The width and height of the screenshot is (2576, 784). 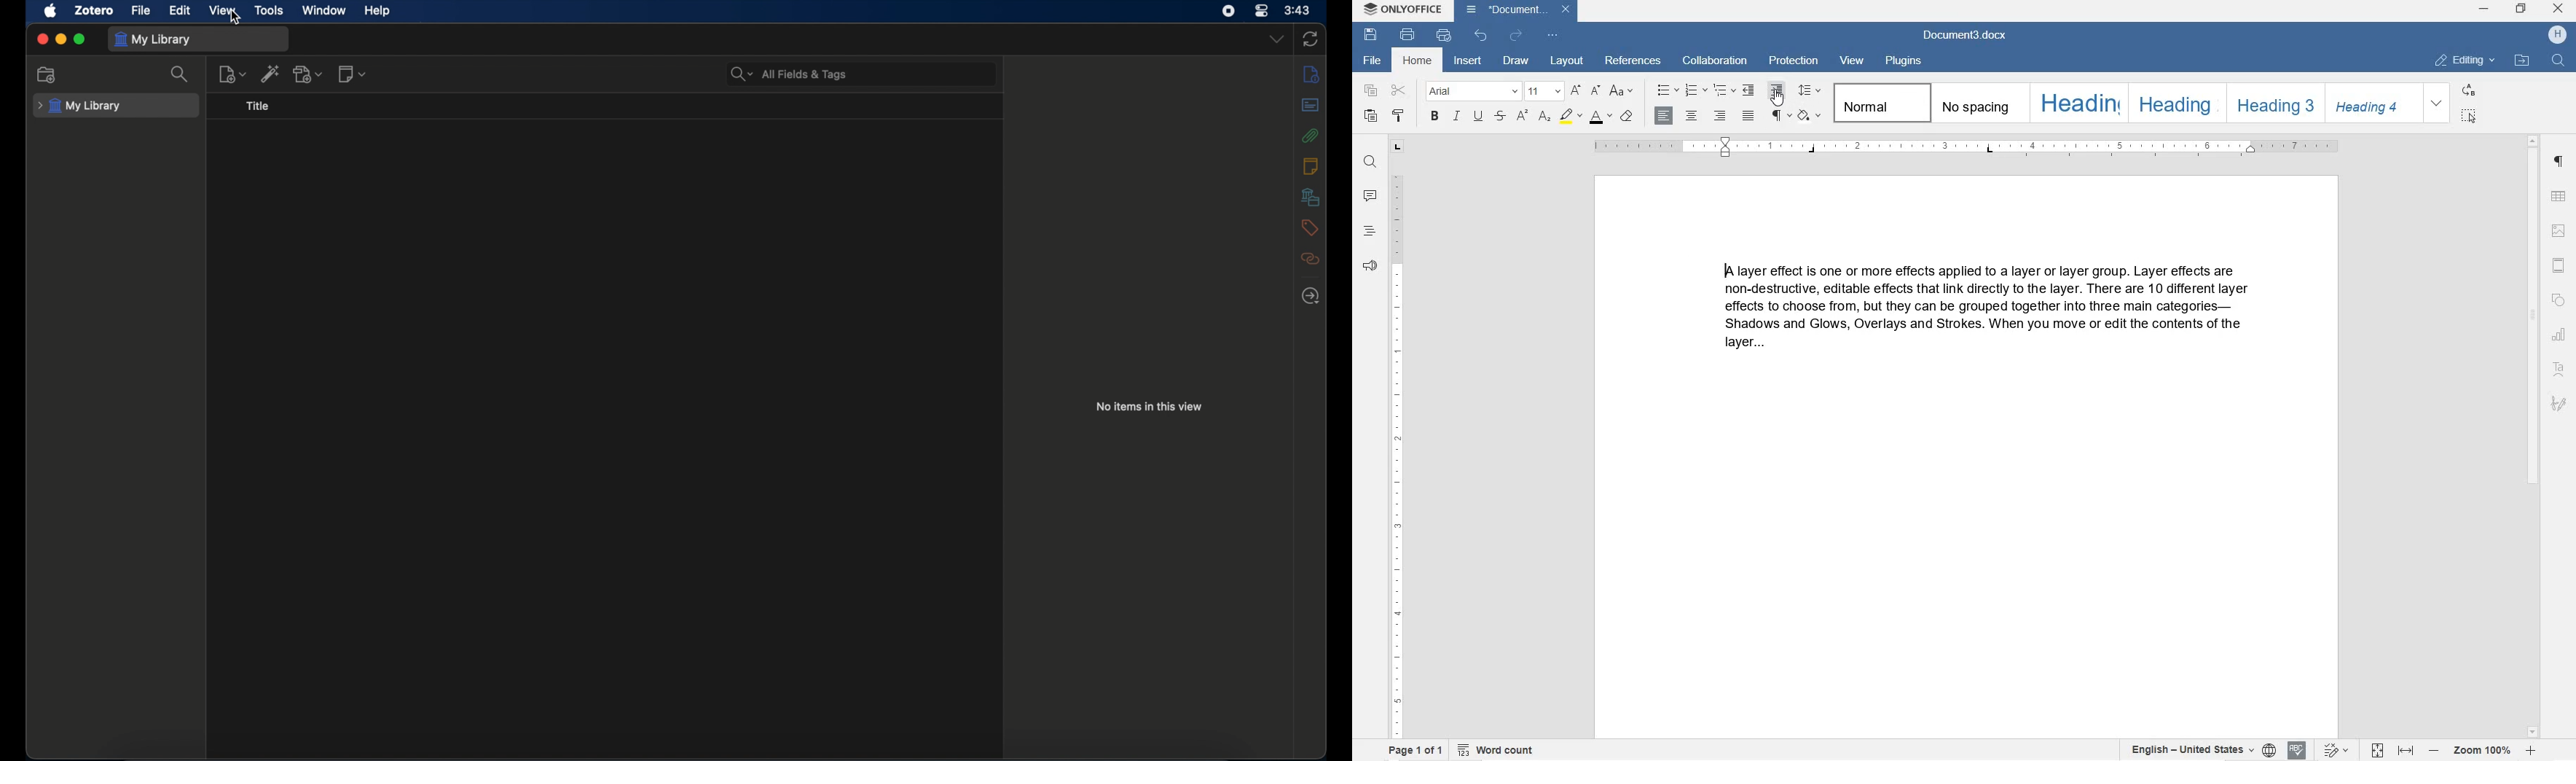 I want to click on maximize, so click(x=80, y=39).